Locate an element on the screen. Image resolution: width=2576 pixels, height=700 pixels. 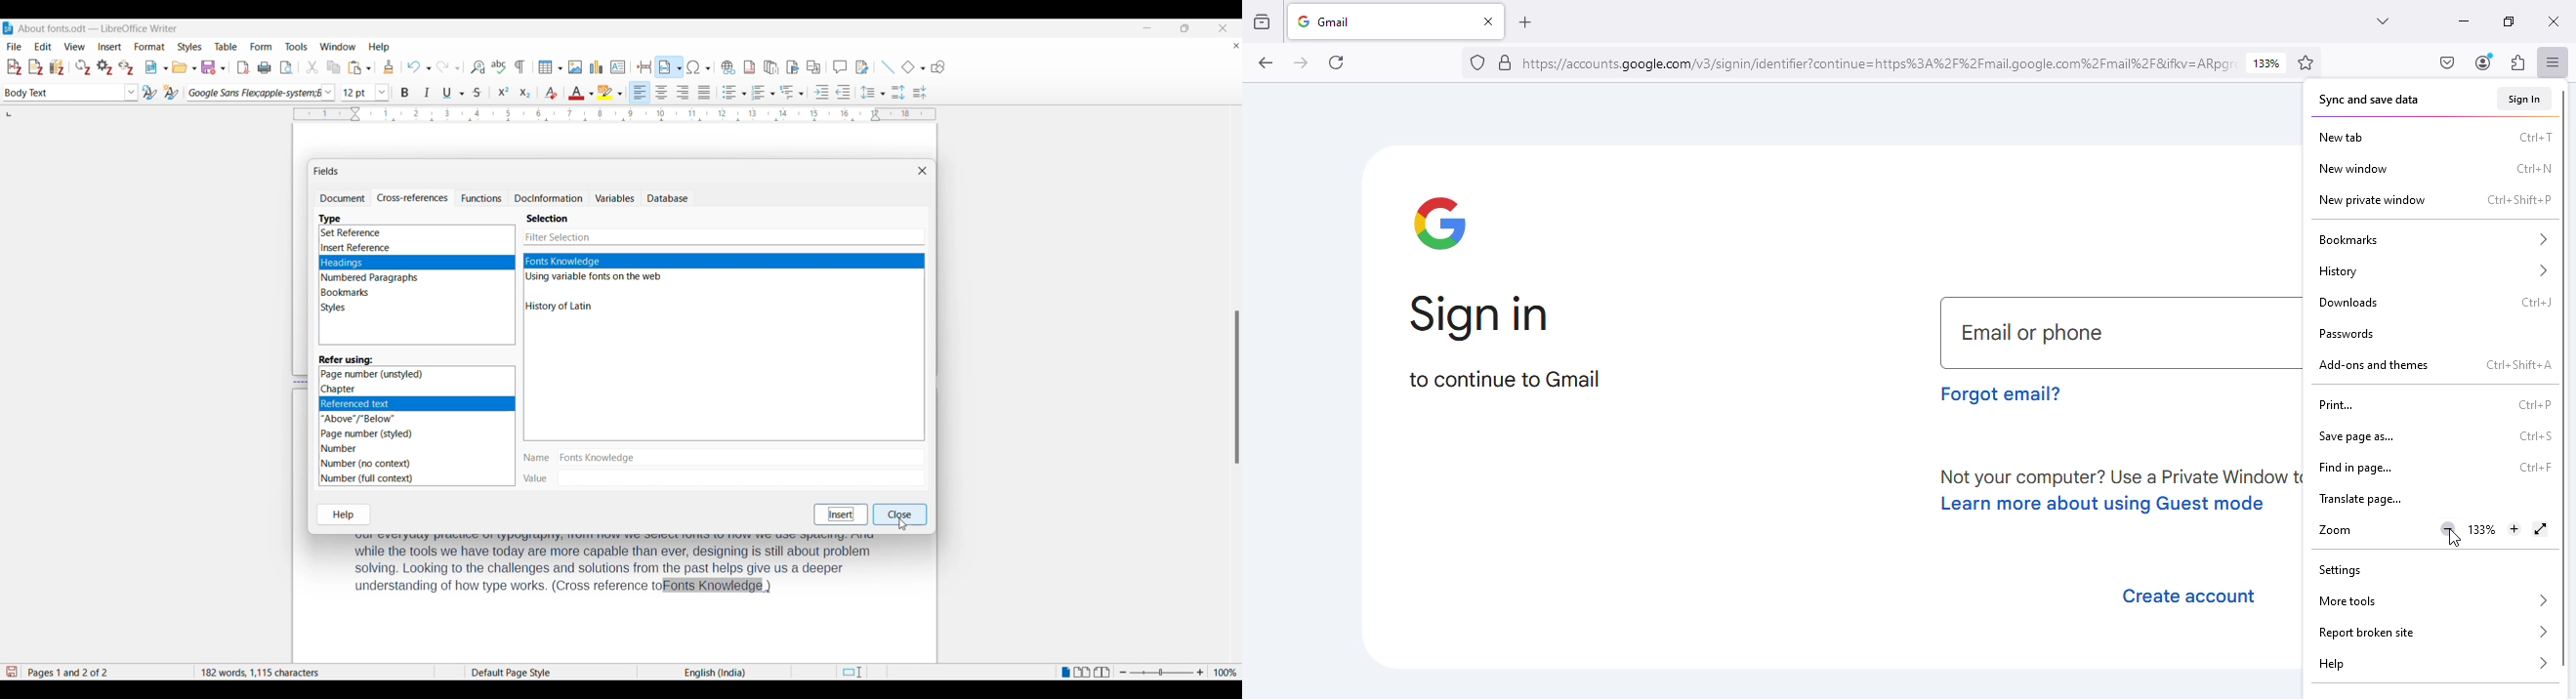
Toggle formatting marks is located at coordinates (520, 67).